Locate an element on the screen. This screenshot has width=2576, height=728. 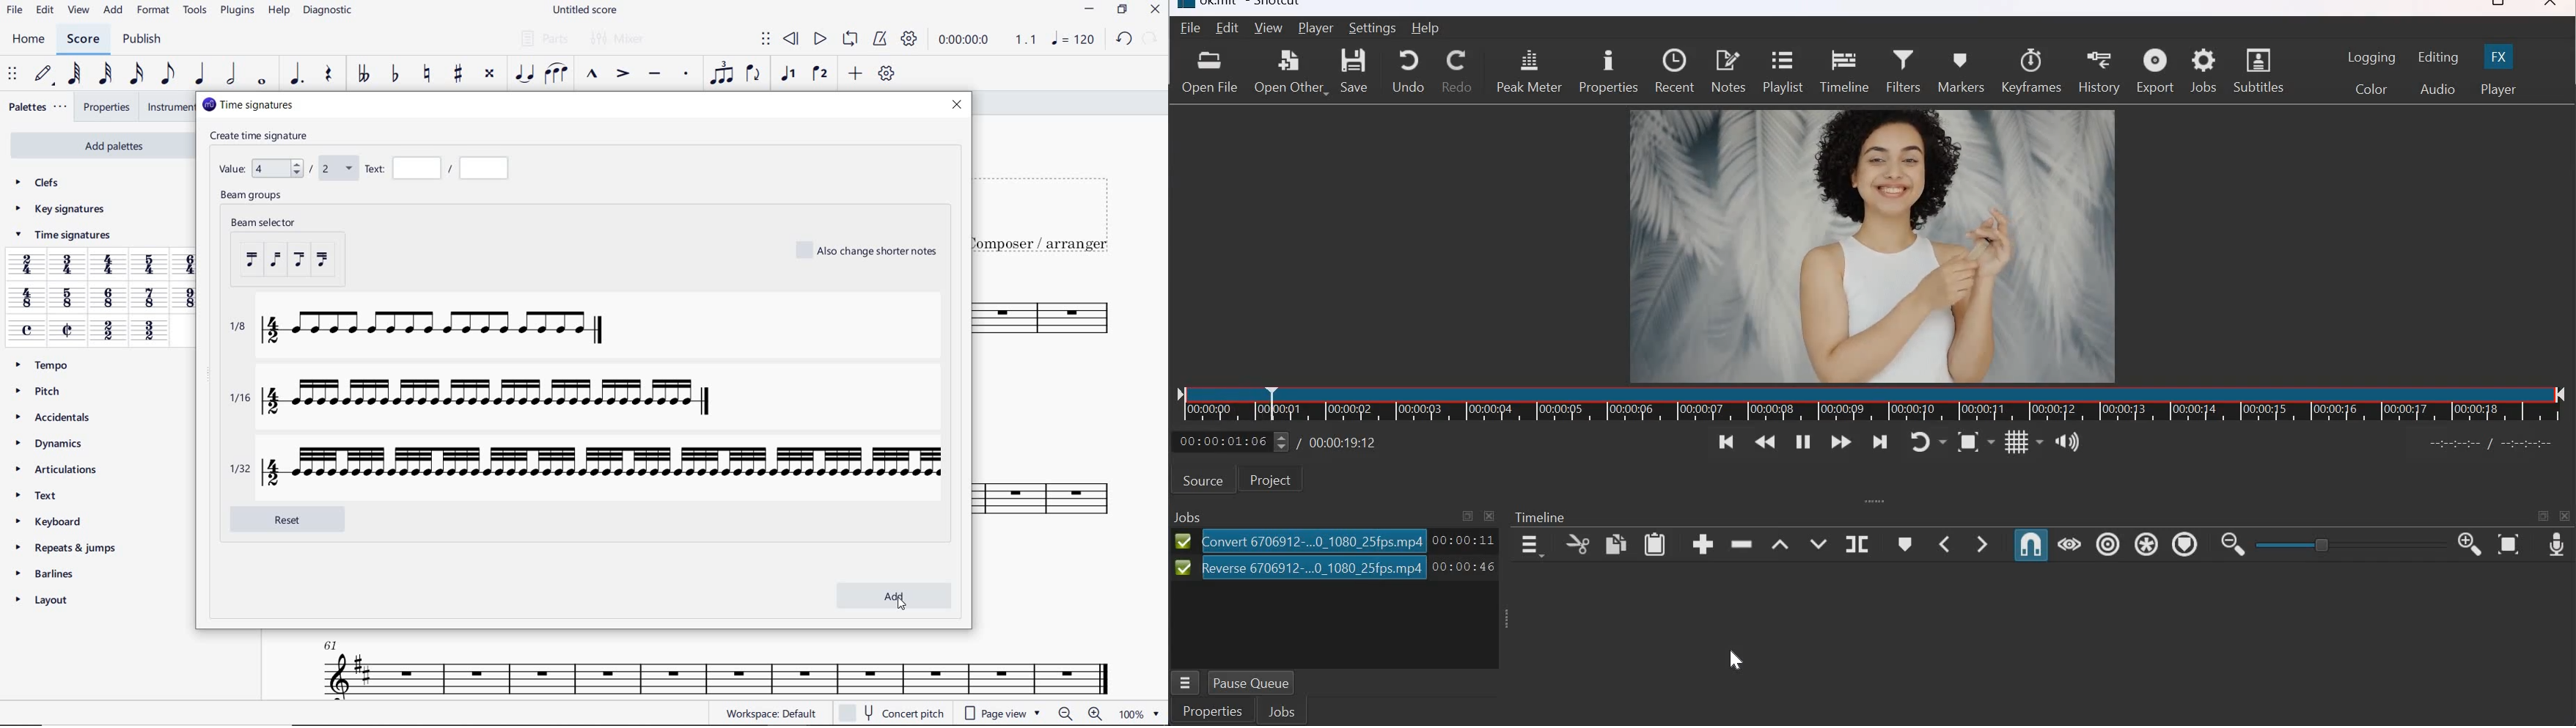
create time signature is located at coordinates (264, 135).